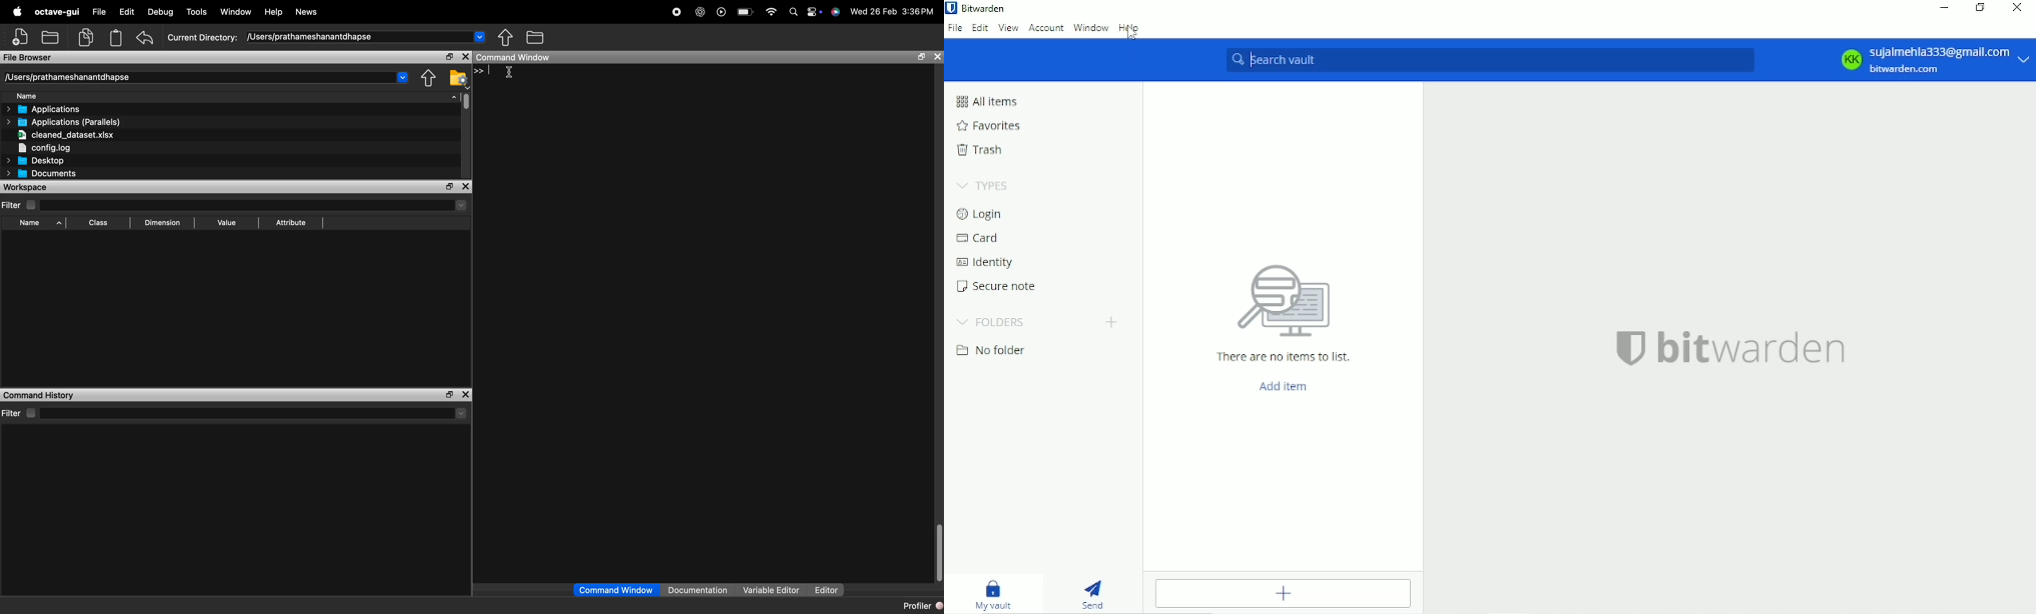 This screenshot has width=2044, height=616. Describe the element at coordinates (1850, 60) in the screenshot. I see `KK` at that location.